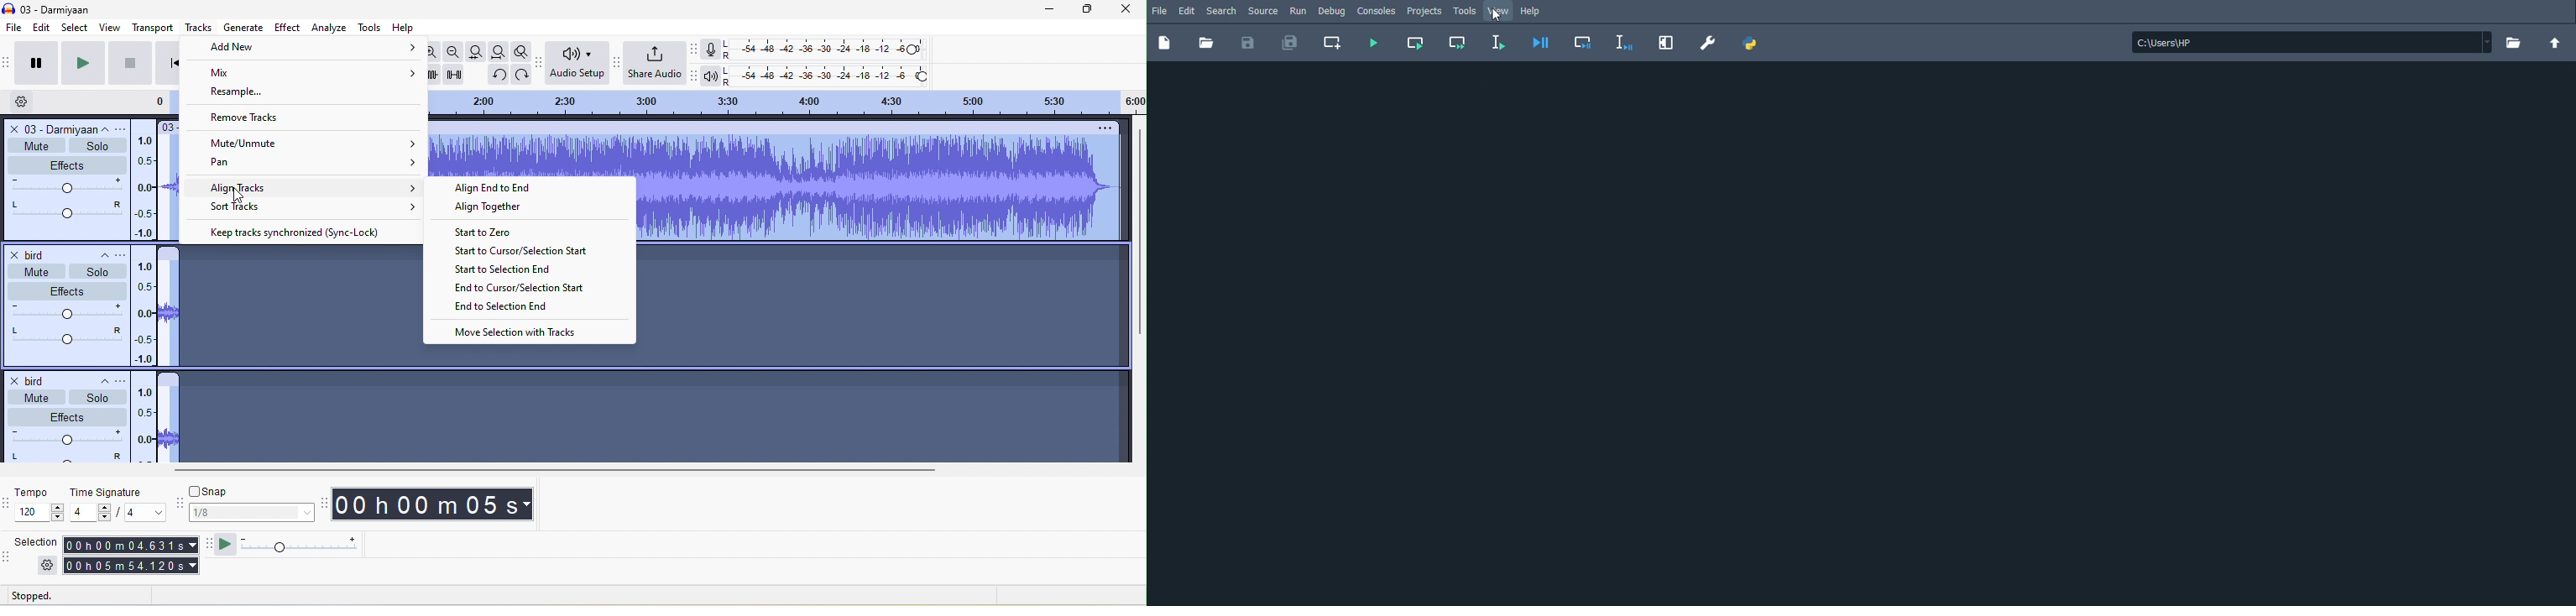  What do you see at coordinates (1247, 44) in the screenshot?
I see `Save file` at bounding box center [1247, 44].